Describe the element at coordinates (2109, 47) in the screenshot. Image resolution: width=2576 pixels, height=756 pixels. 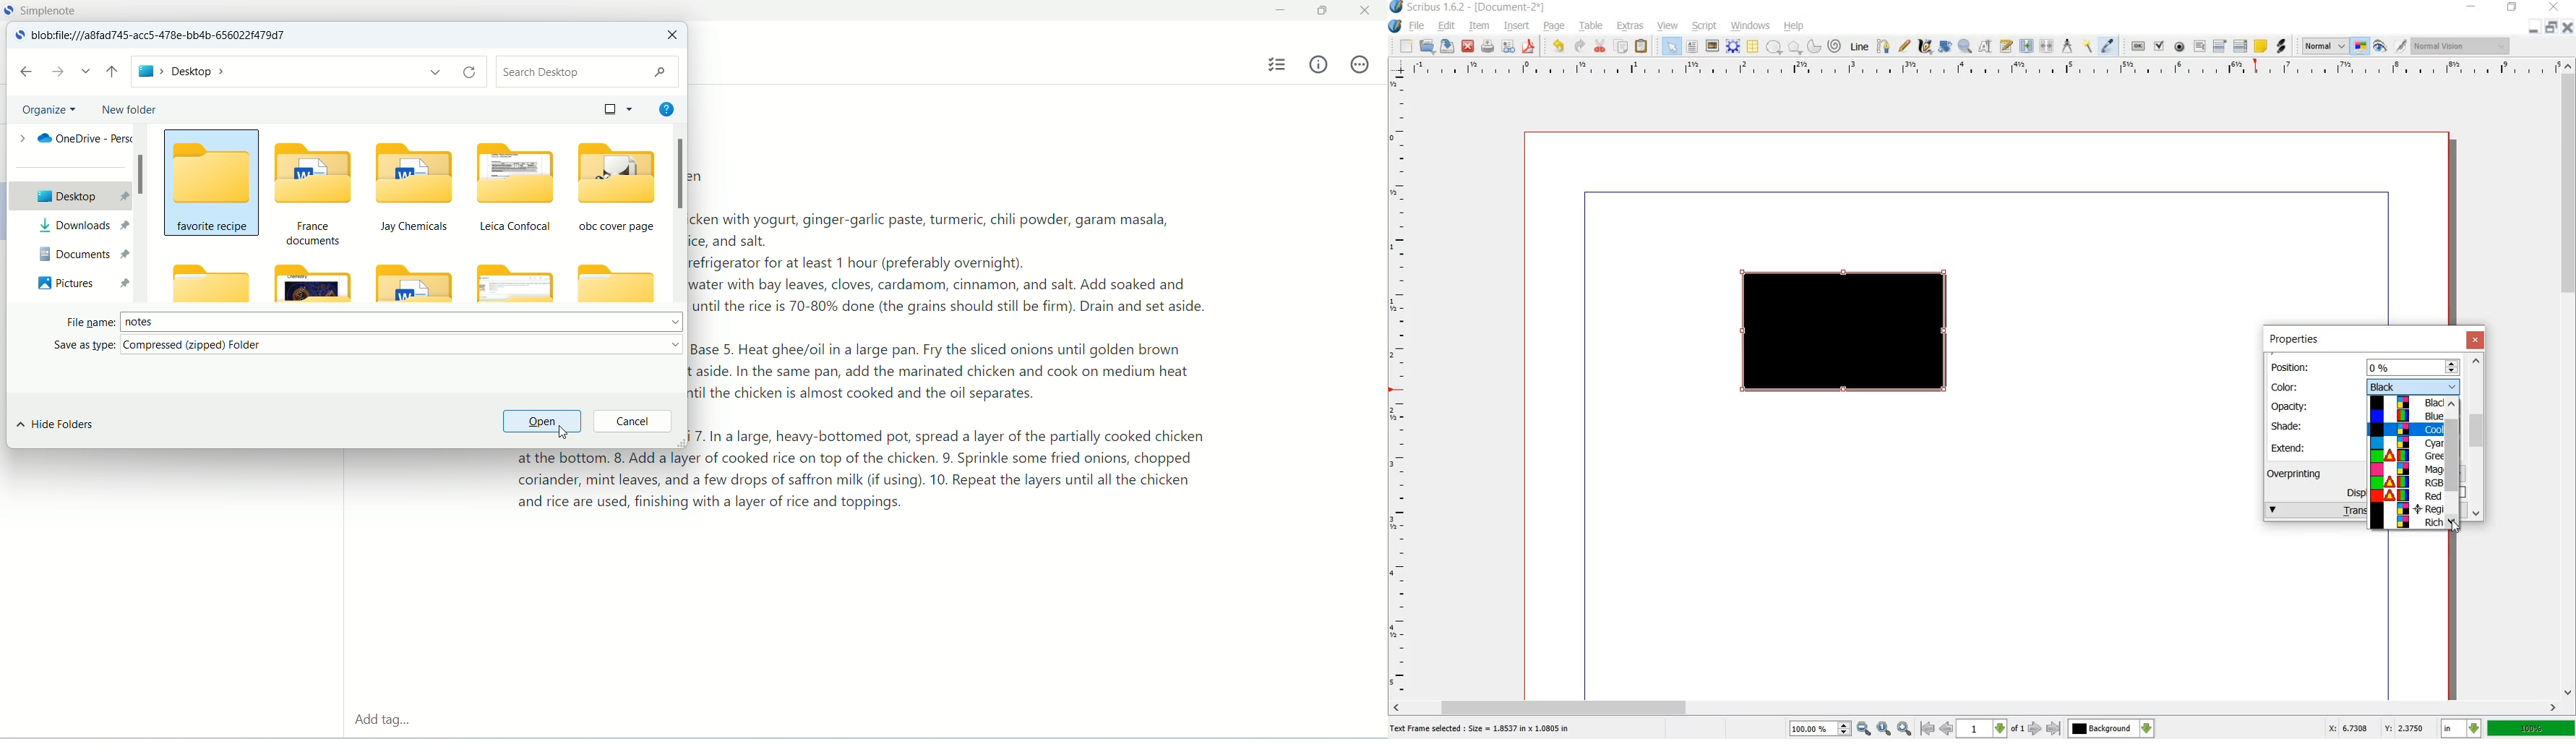
I see `eye dropper` at that location.